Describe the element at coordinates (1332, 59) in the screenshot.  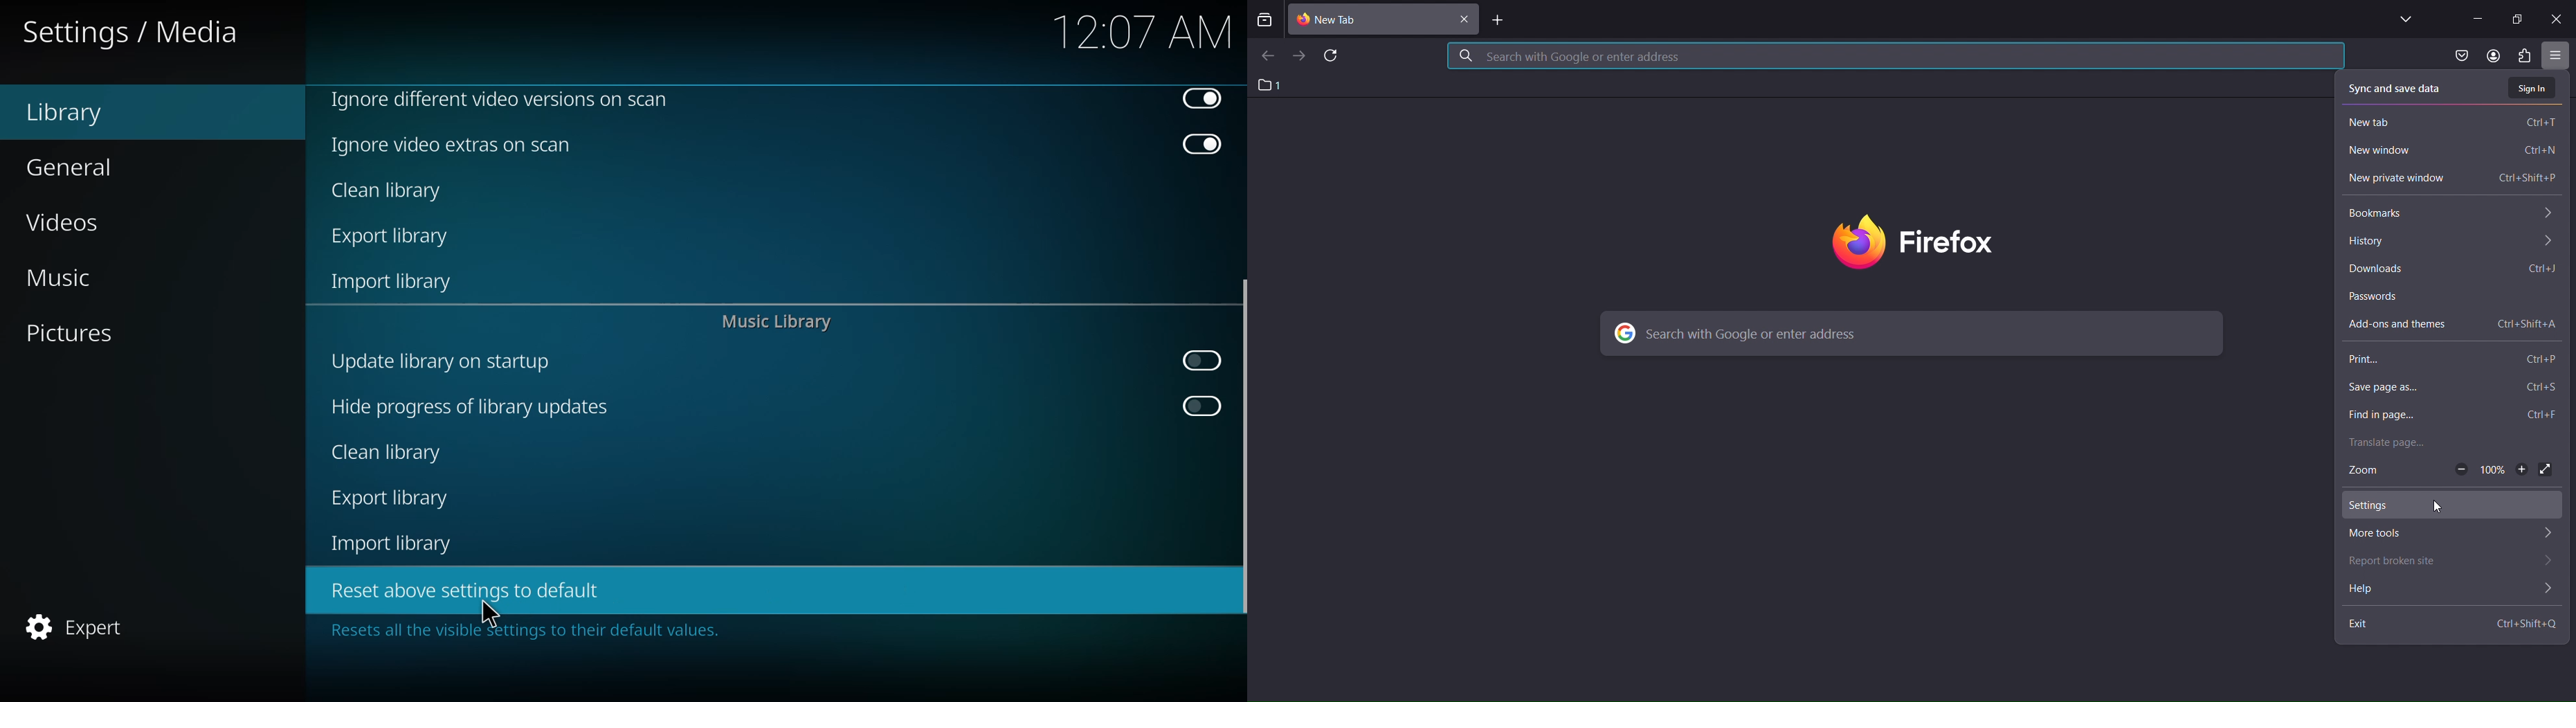
I see `reload page` at that location.